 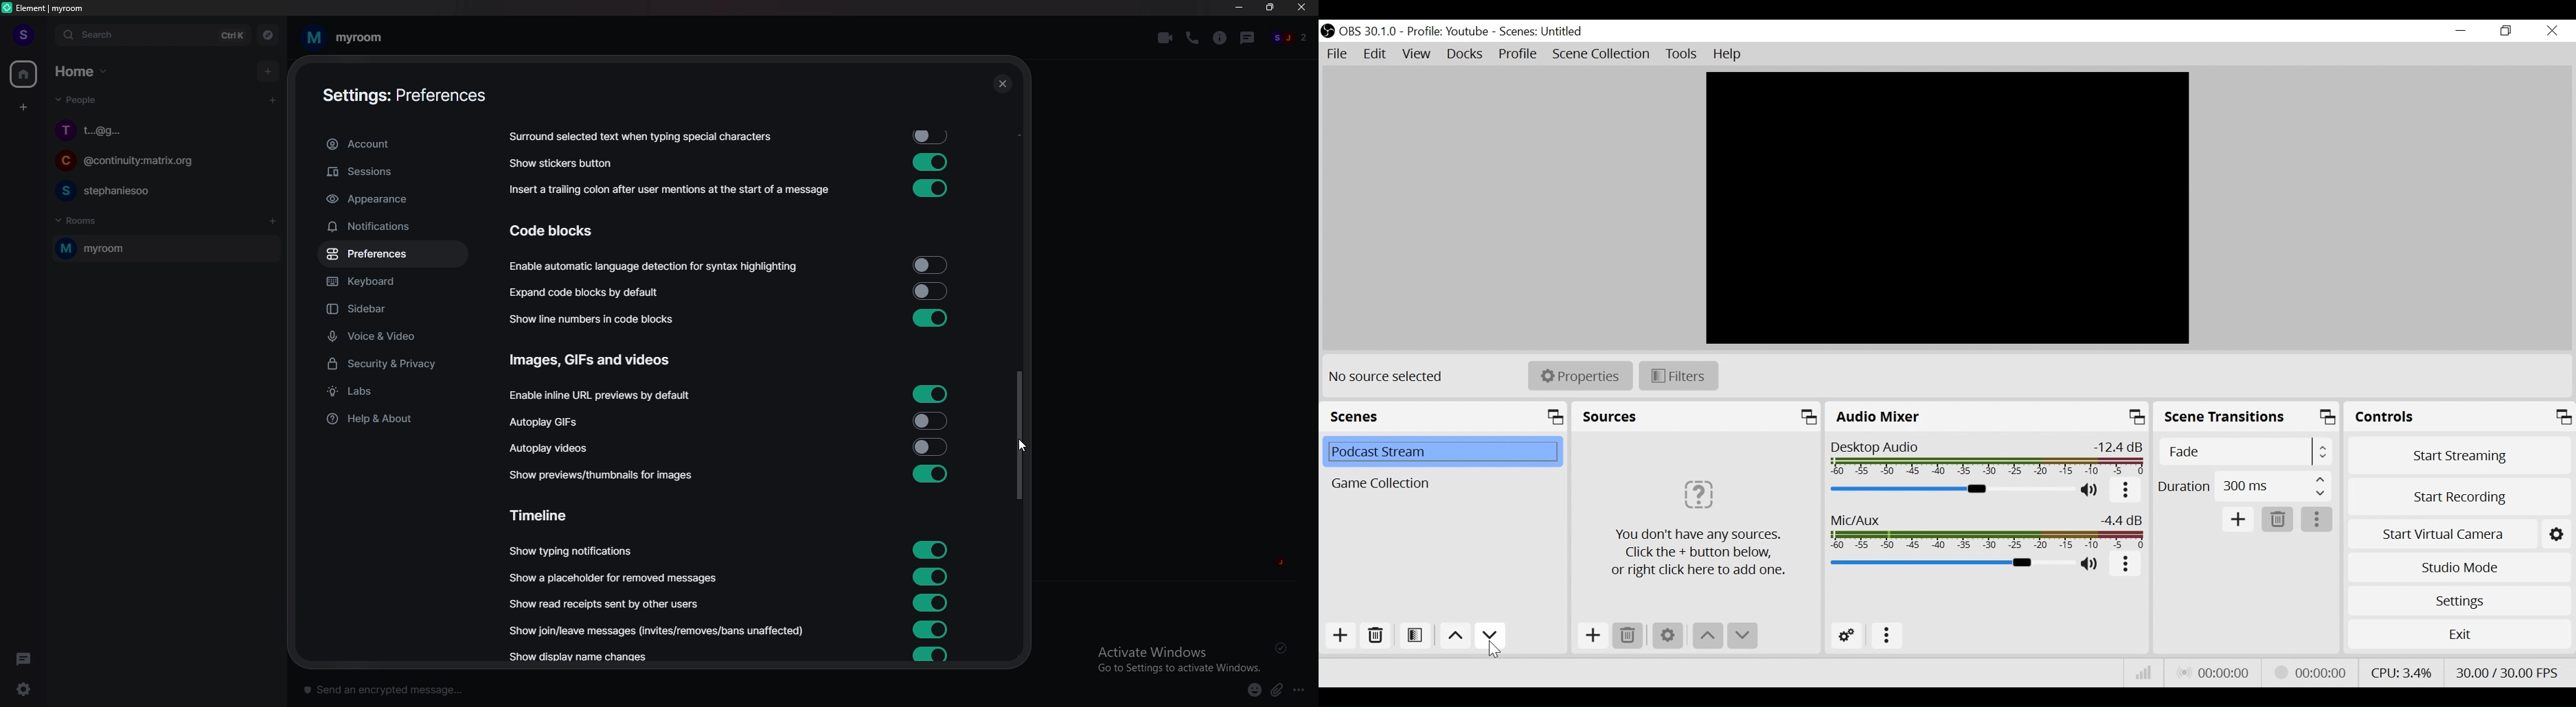 What do you see at coordinates (1729, 54) in the screenshot?
I see `Help` at bounding box center [1729, 54].